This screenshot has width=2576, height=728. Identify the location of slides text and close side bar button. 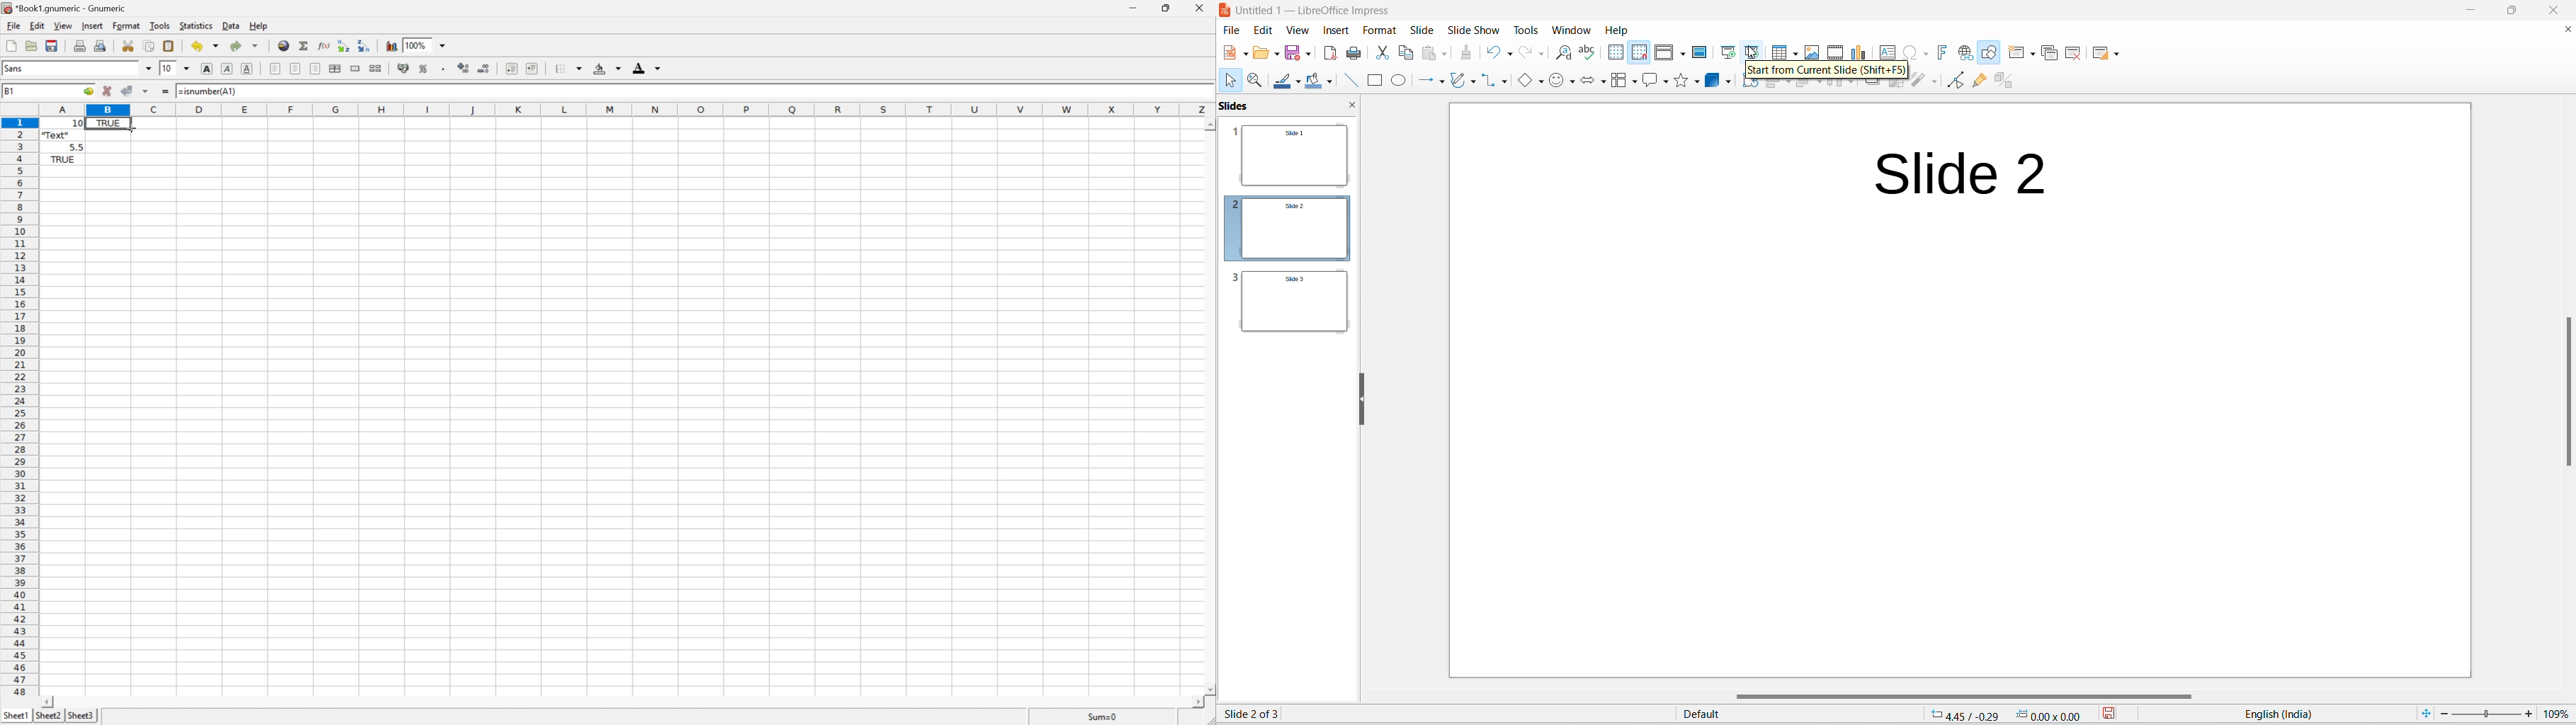
(1291, 105).